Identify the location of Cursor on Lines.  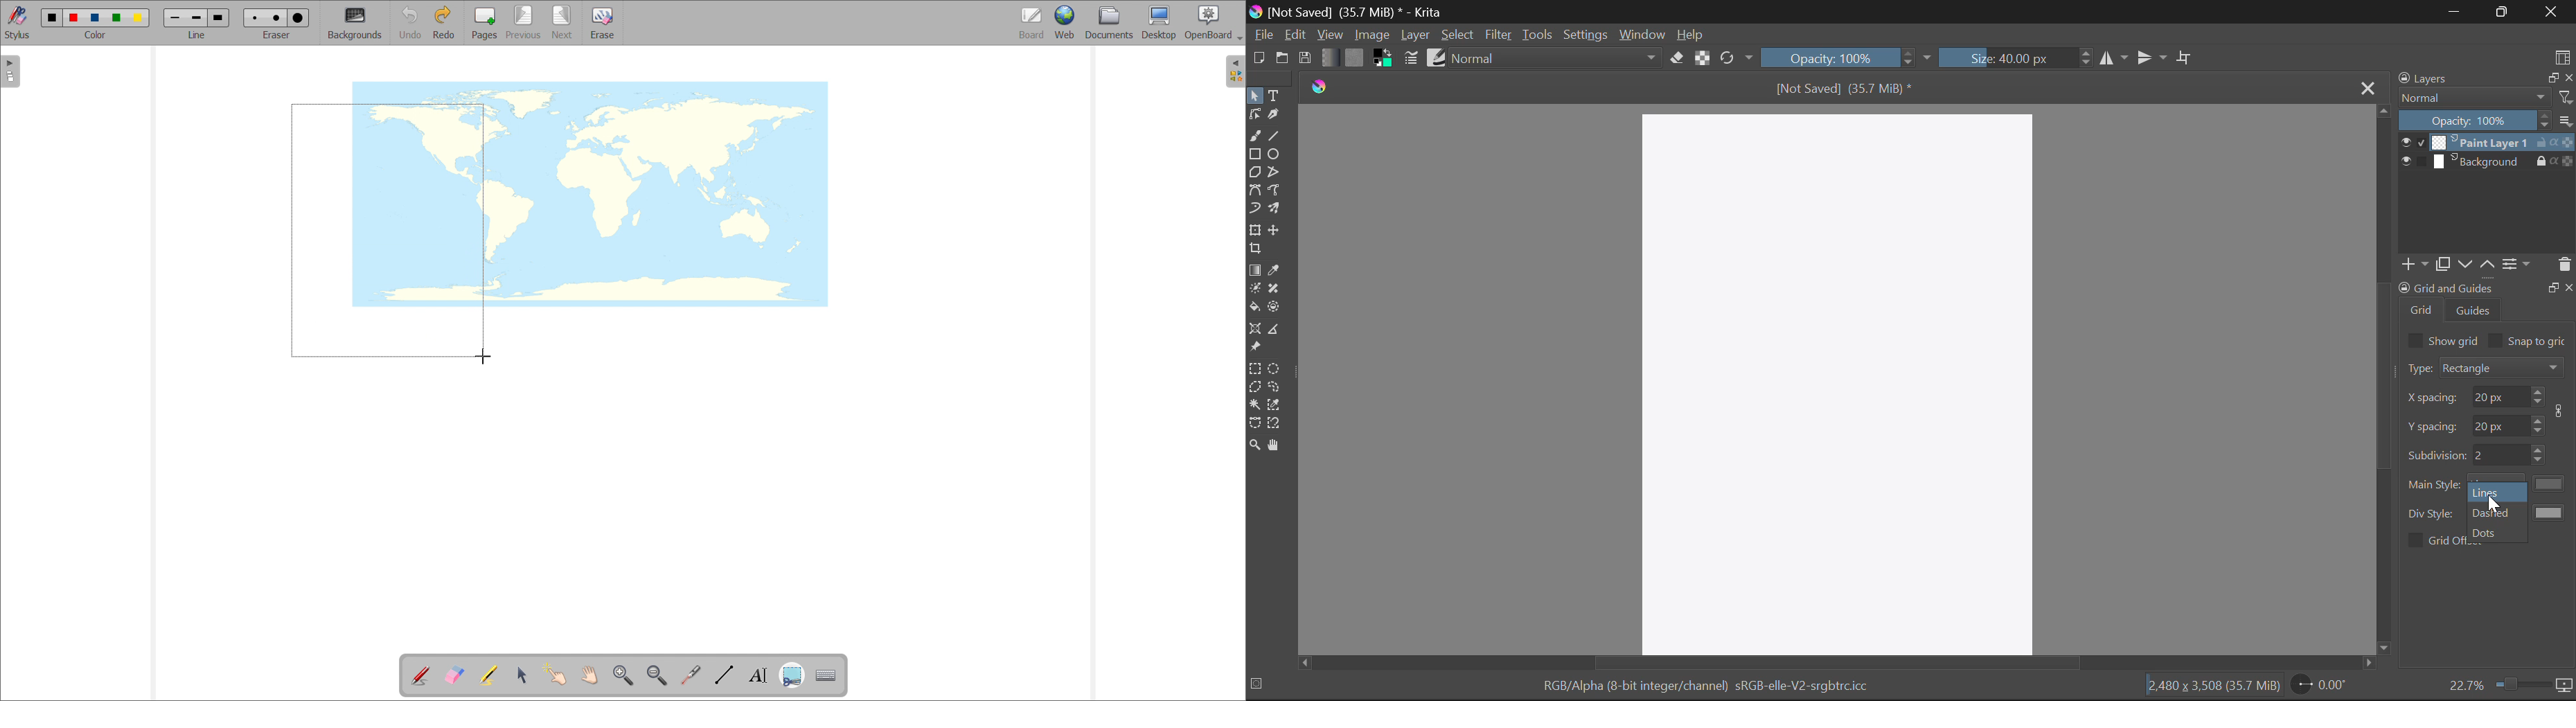
(2489, 492).